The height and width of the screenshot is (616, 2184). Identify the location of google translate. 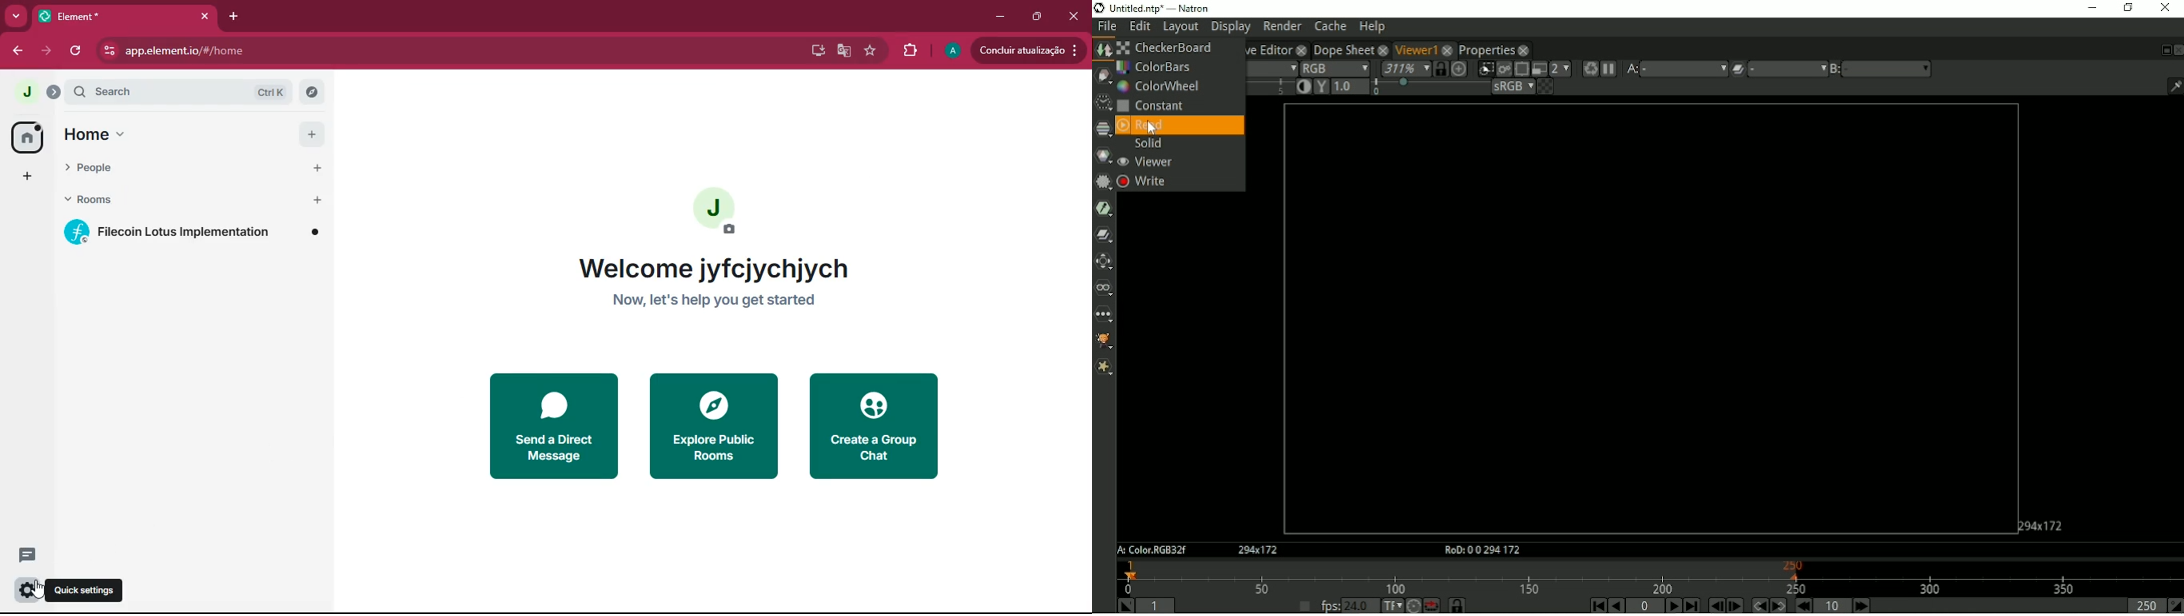
(843, 50).